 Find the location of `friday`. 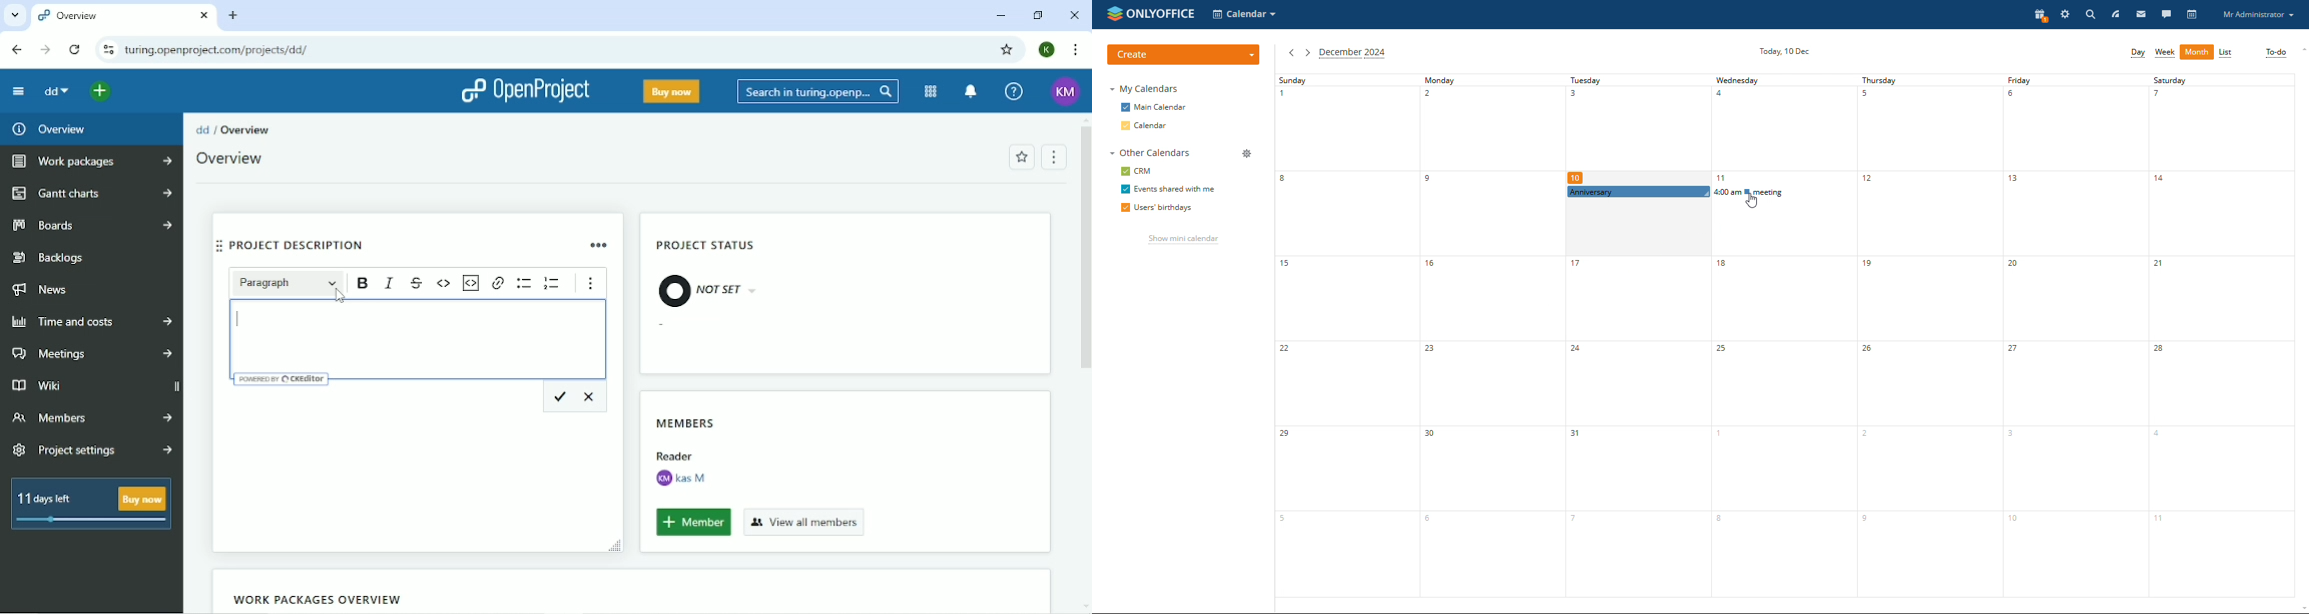

friday is located at coordinates (2074, 335).